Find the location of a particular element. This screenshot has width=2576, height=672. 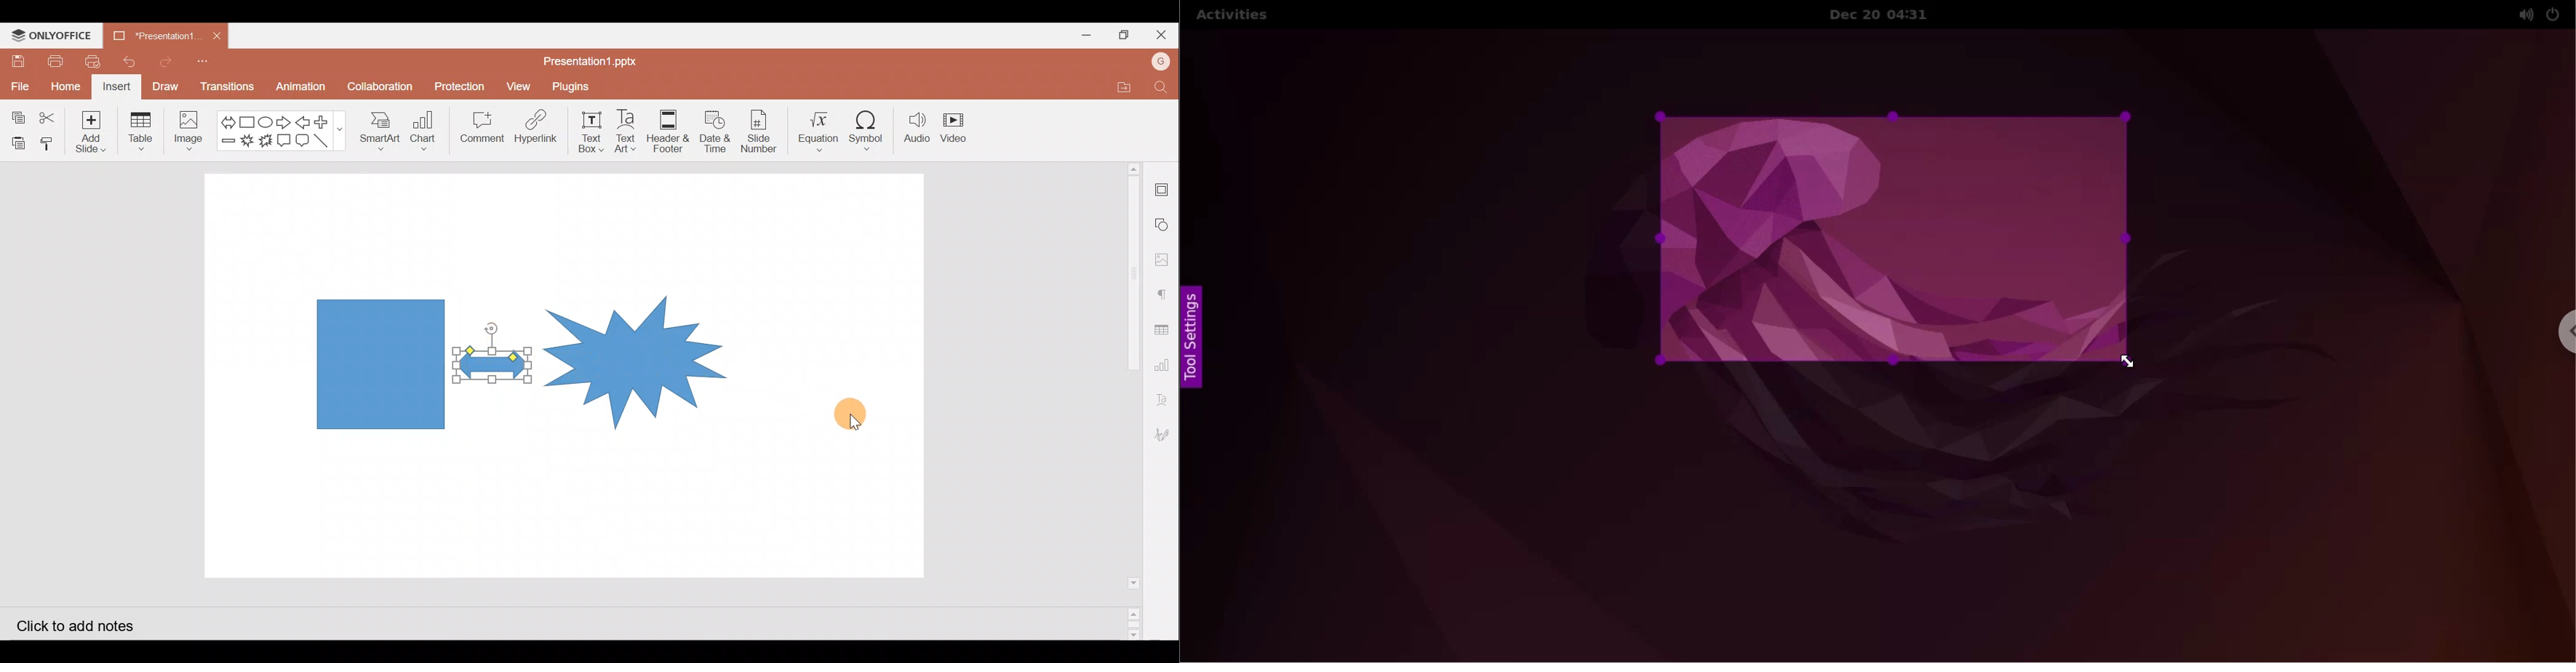

Symbol is located at coordinates (870, 130).